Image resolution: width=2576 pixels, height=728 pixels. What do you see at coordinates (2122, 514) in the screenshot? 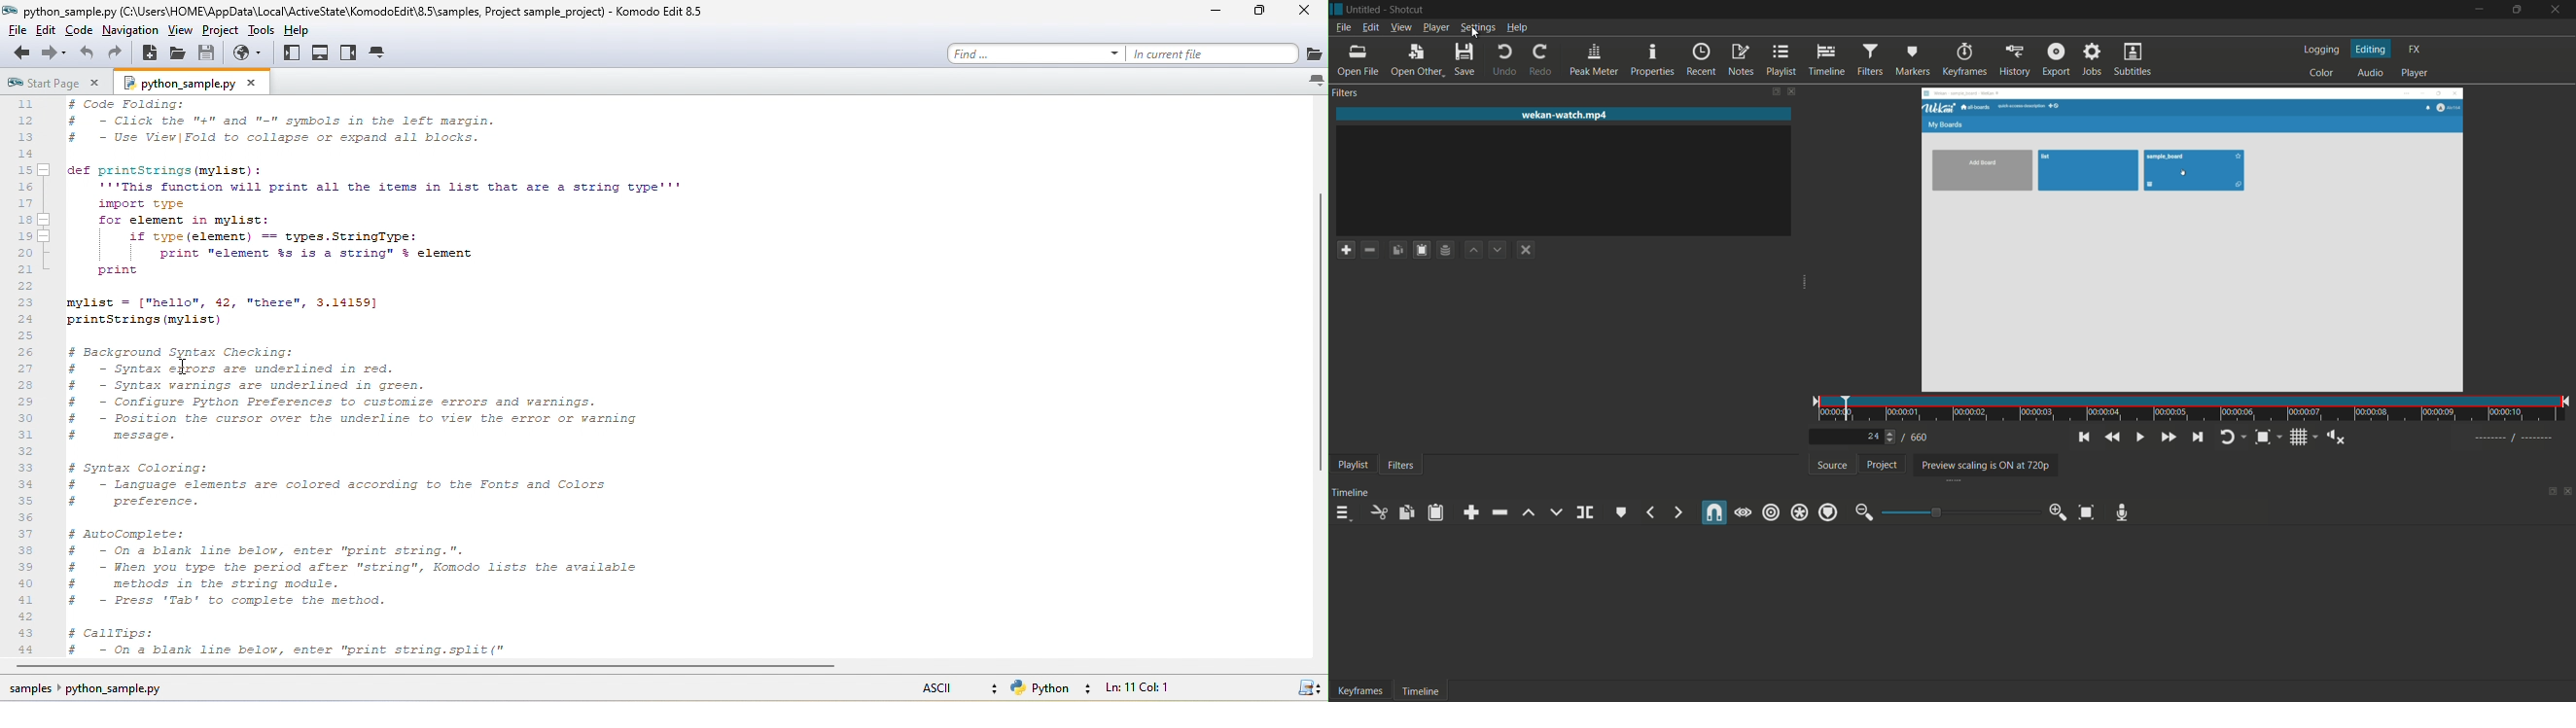
I see `record audio` at bounding box center [2122, 514].